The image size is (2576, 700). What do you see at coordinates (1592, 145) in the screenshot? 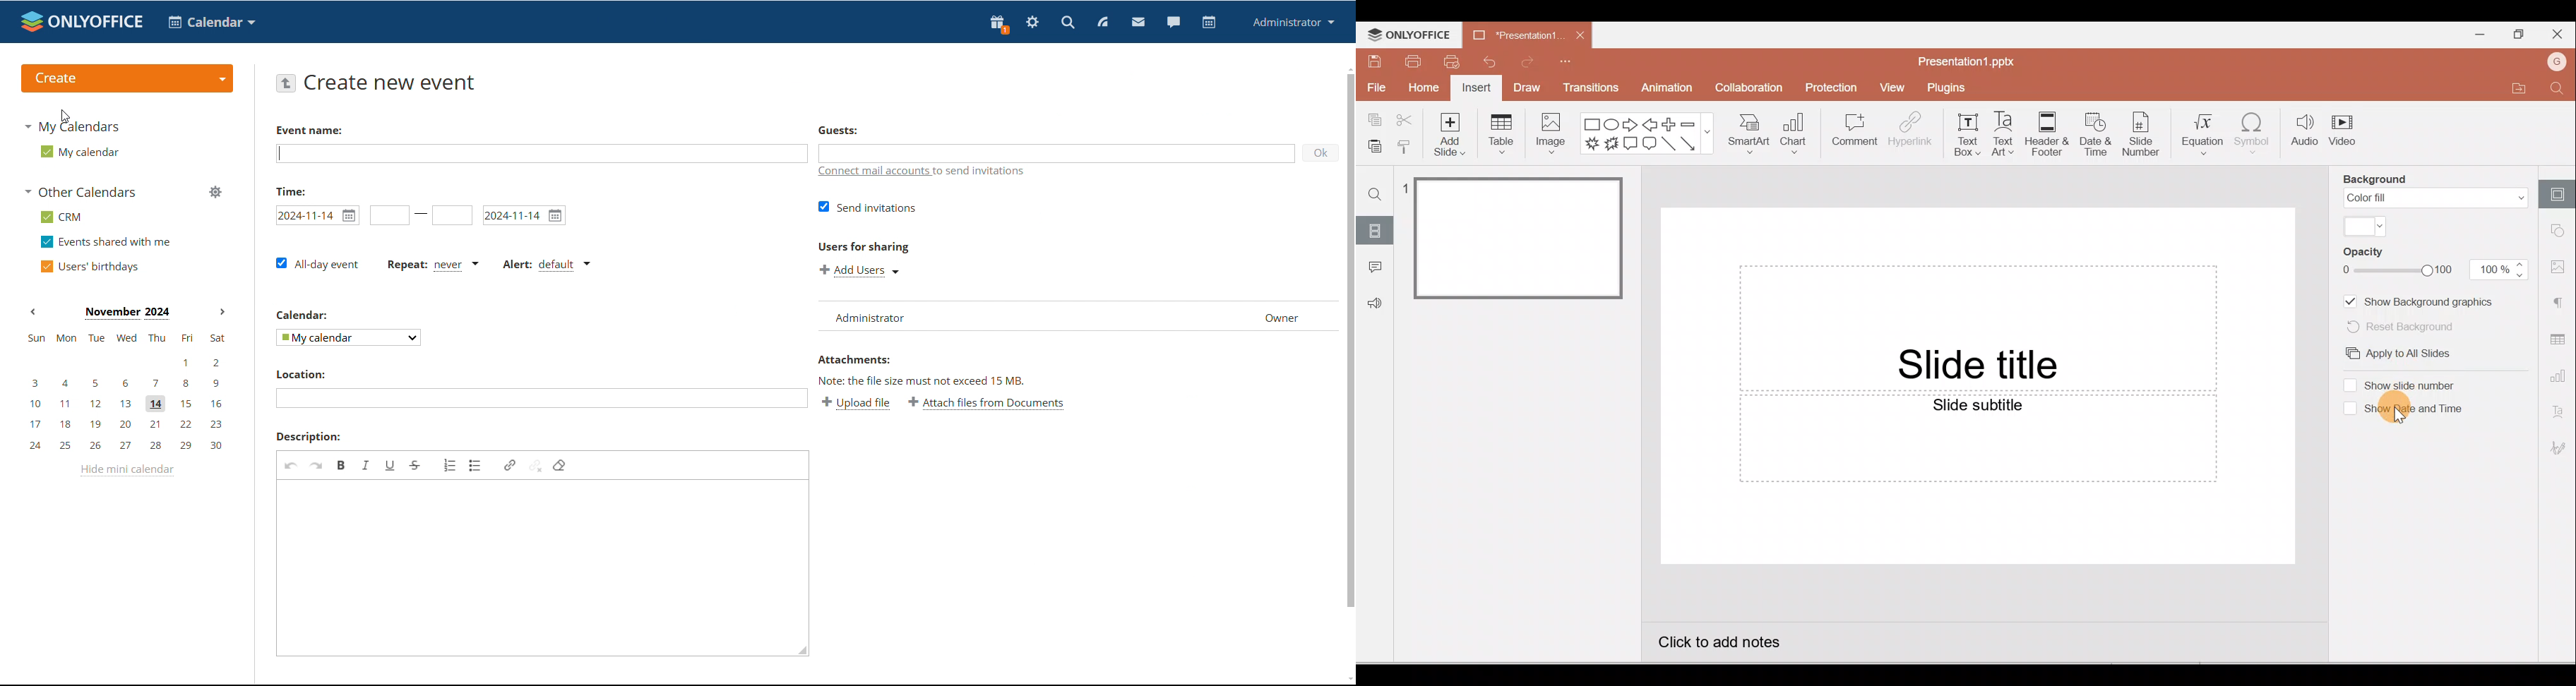
I see `Explosion 1` at bounding box center [1592, 145].